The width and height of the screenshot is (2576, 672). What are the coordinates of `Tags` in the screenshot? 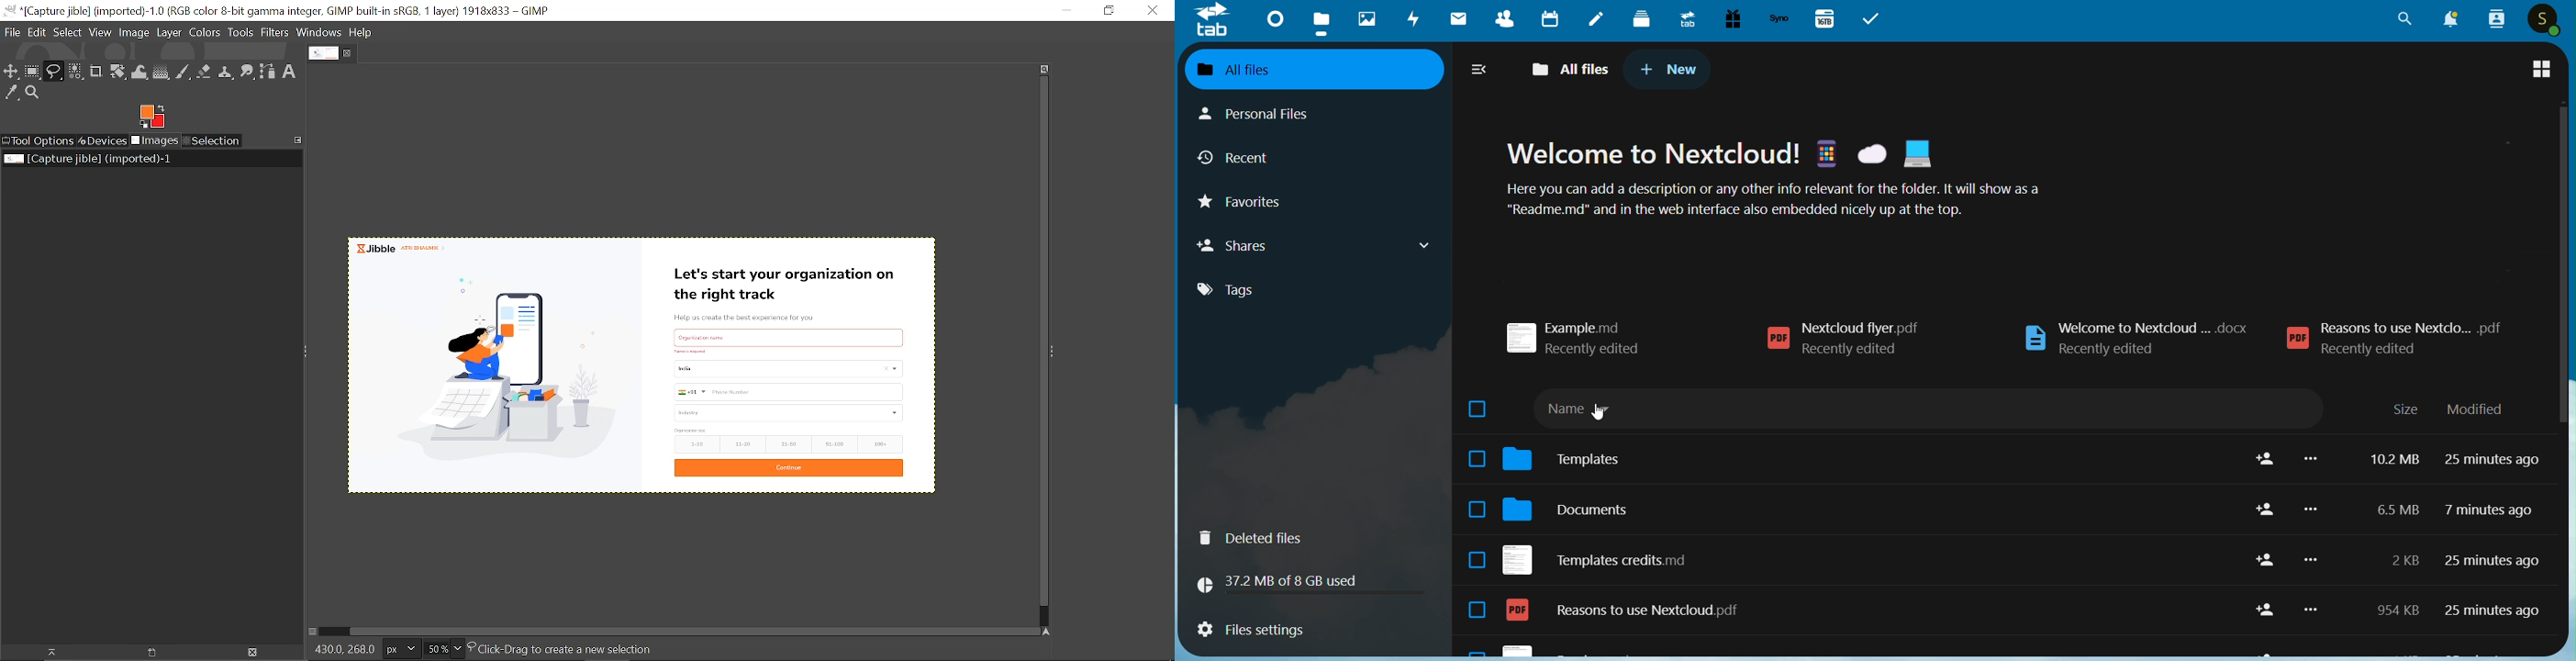 It's located at (1295, 291).